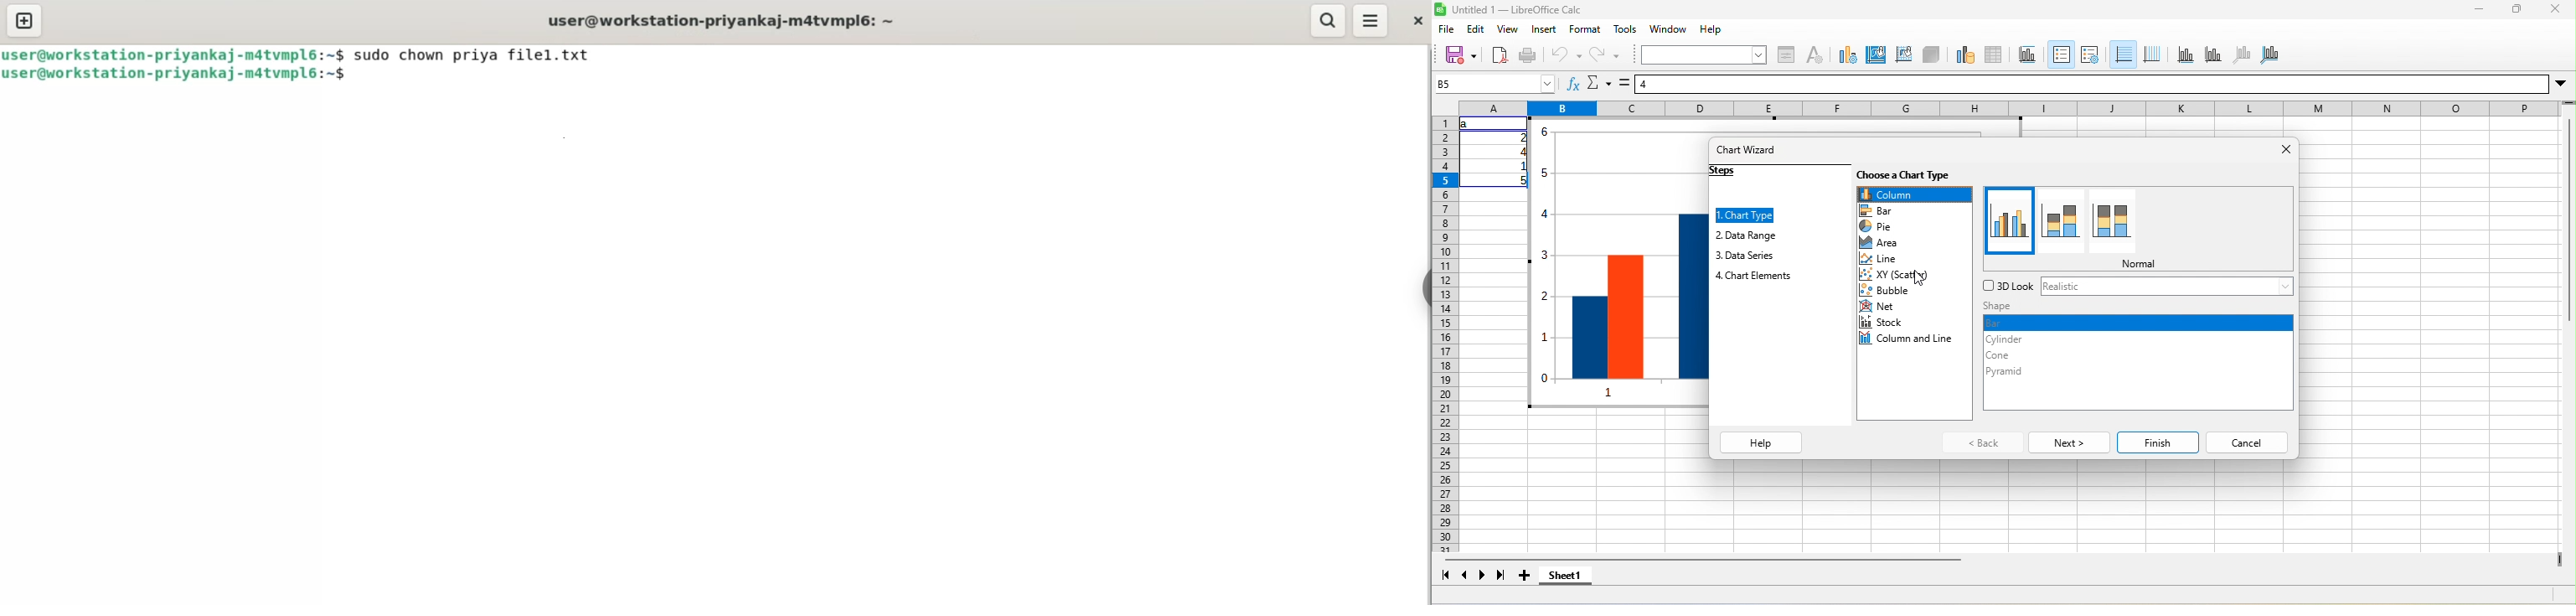 Image resolution: width=2576 pixels, height=616 pixels. Describe the element at coordinates (1565, 55) in the screenshot. I see `undo` at that location.